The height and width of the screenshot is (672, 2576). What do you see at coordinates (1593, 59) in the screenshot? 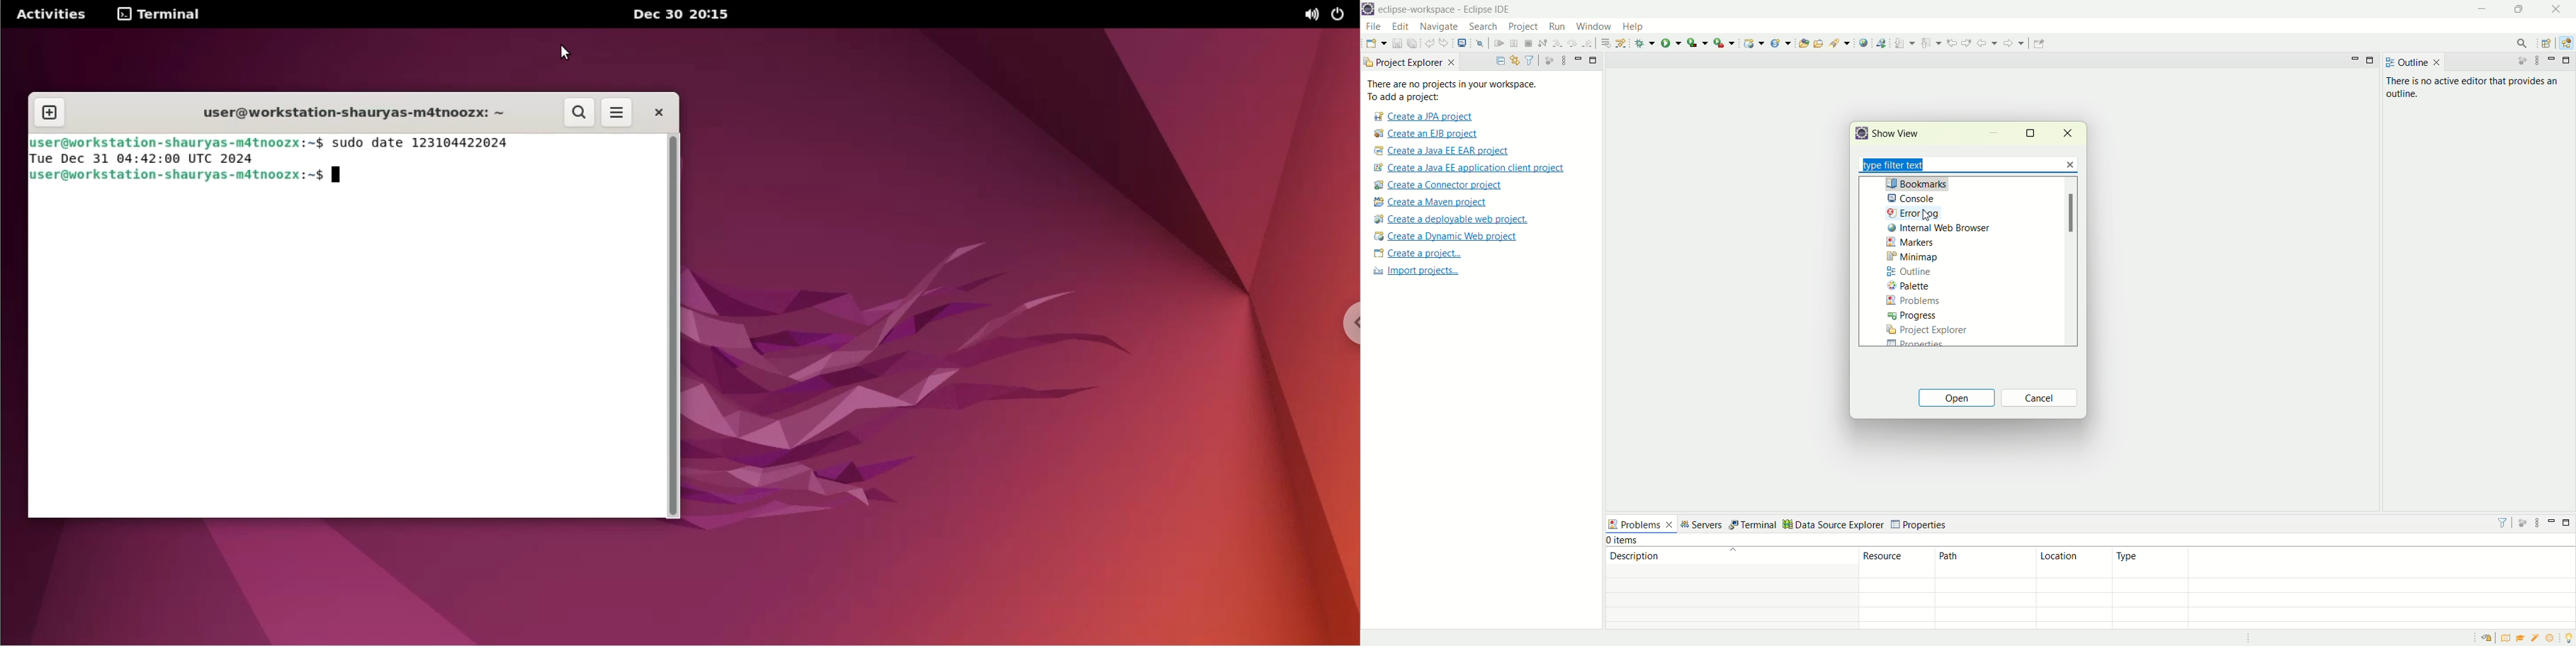
I see `maximize` at bounding box center [1593, 59].